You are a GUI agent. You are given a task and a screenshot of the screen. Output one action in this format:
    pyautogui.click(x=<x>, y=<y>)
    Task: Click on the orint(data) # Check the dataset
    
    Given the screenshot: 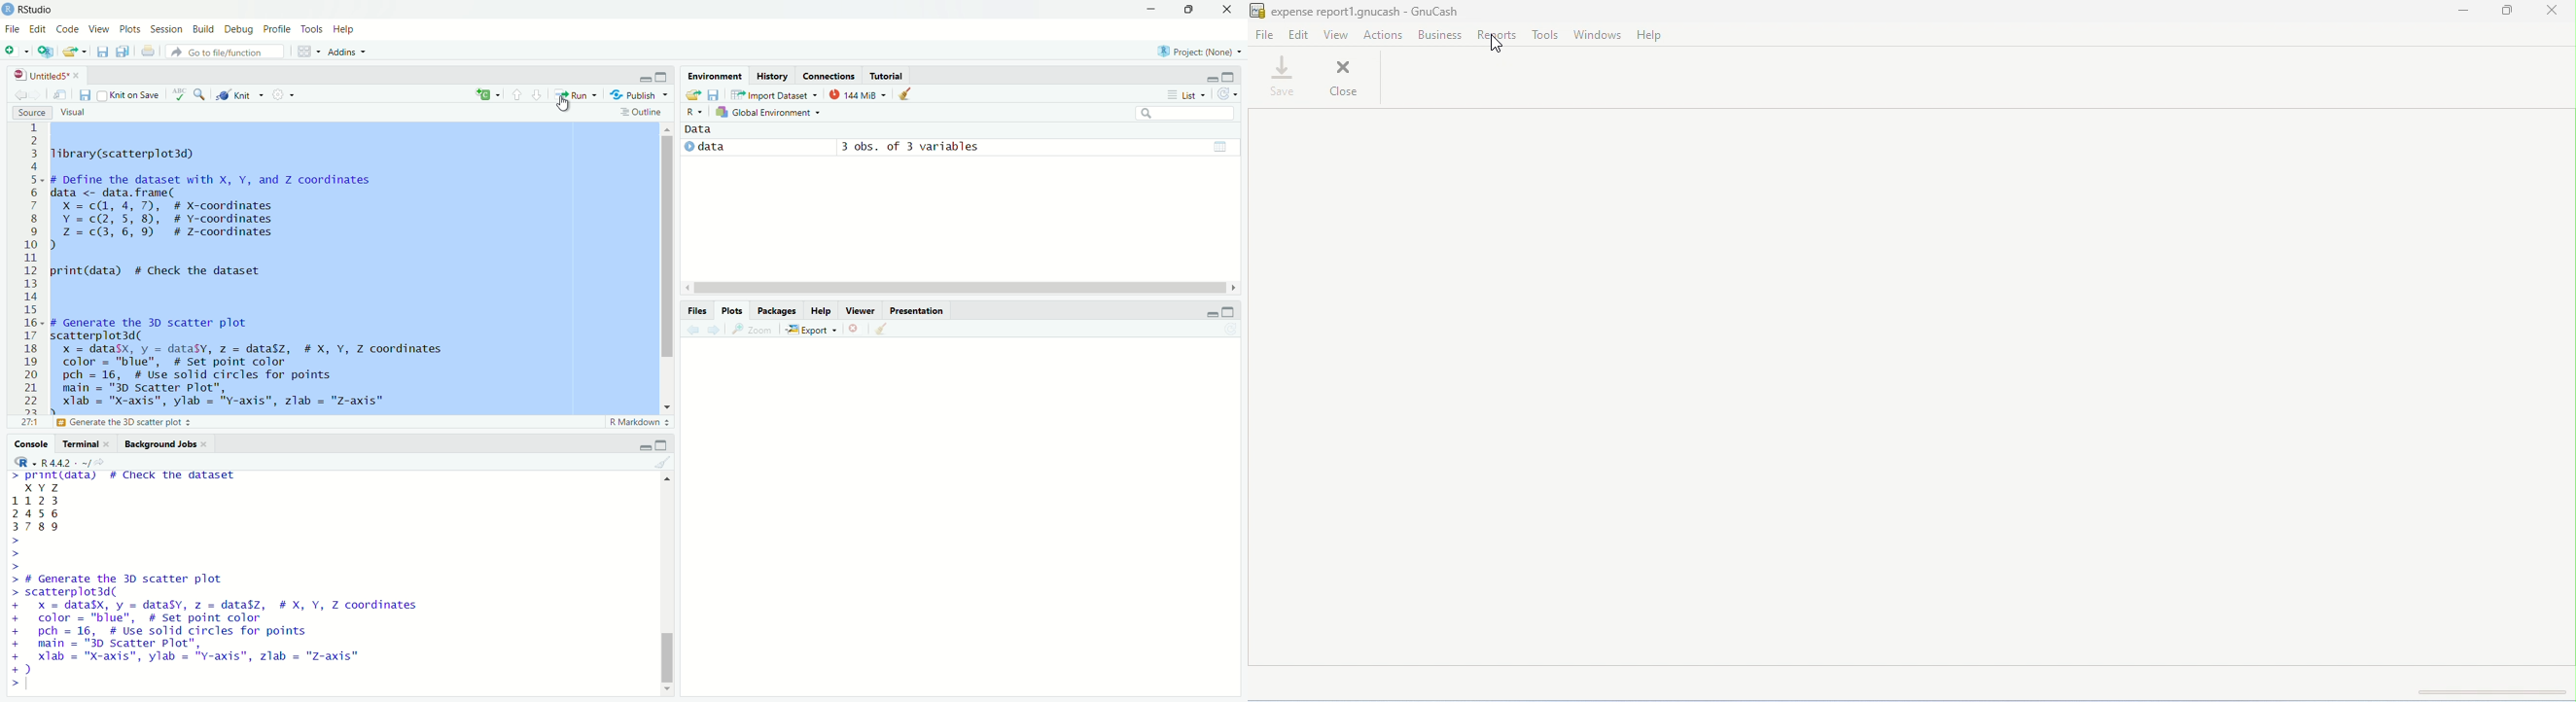 What is the action you would take?
    pyautogui.click(x=157, y=272)
    